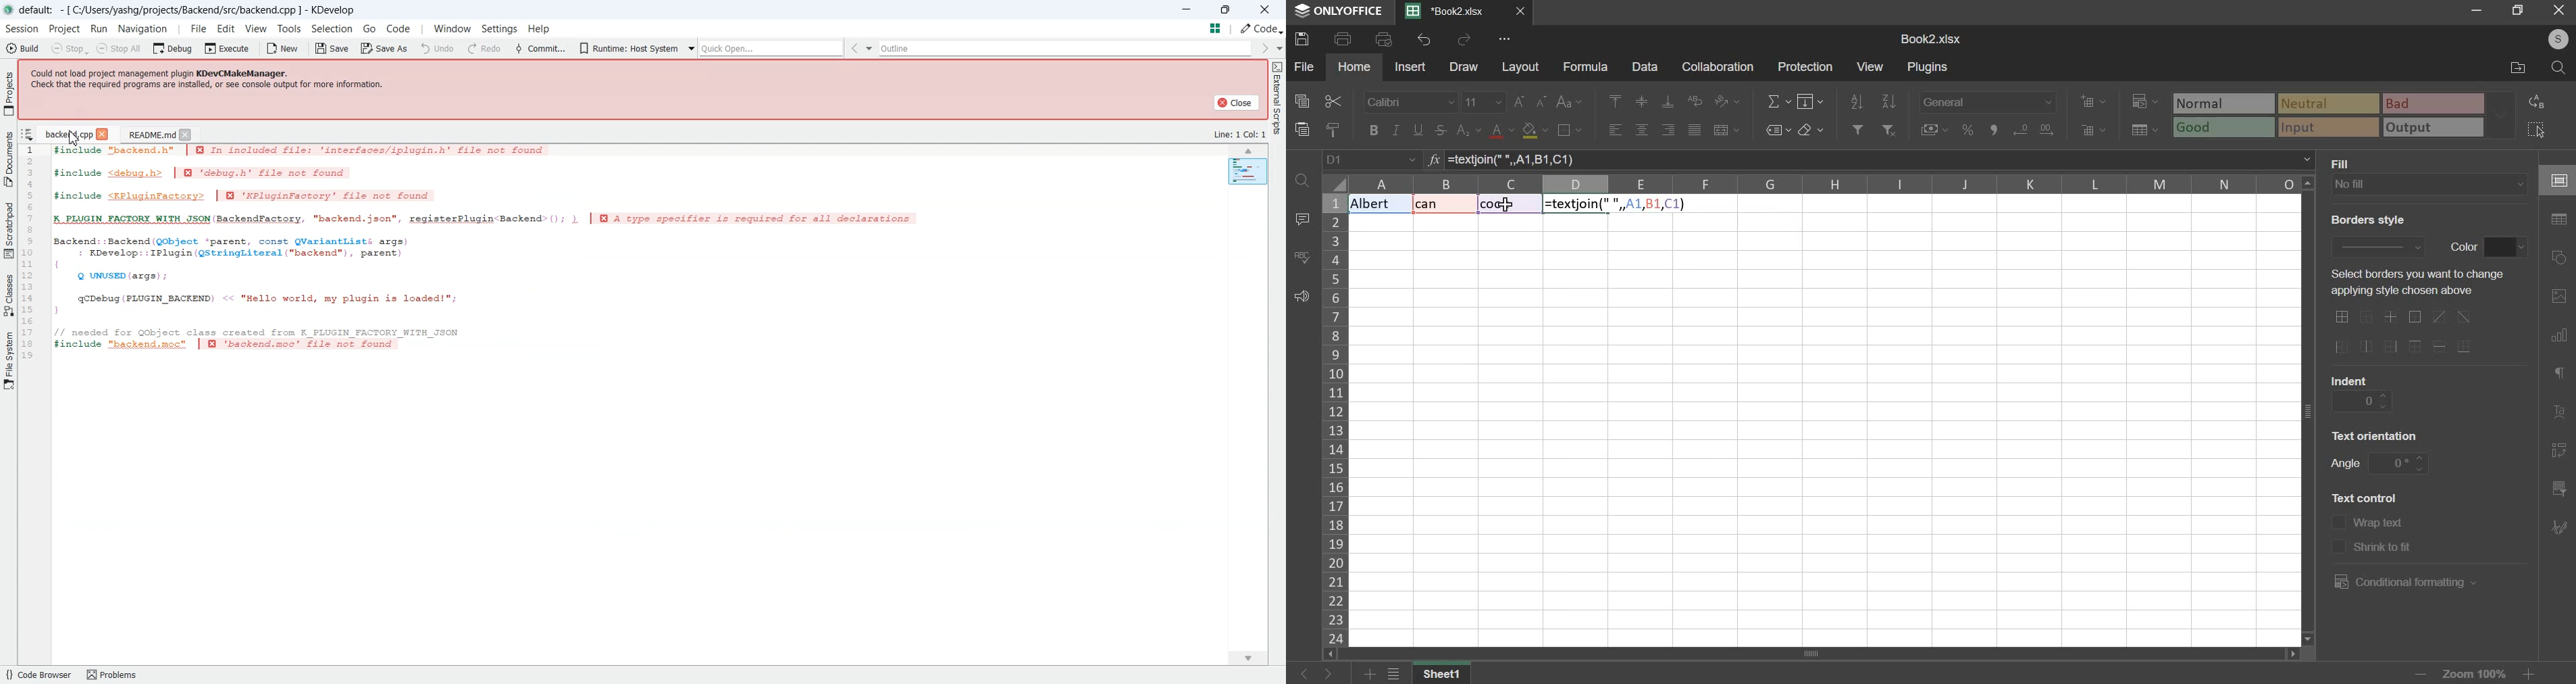 The height and width of the screenshot is (700, 2576). Describe the element at coordinates (2400, 462) in the screenshot. I see `angle` at that location.